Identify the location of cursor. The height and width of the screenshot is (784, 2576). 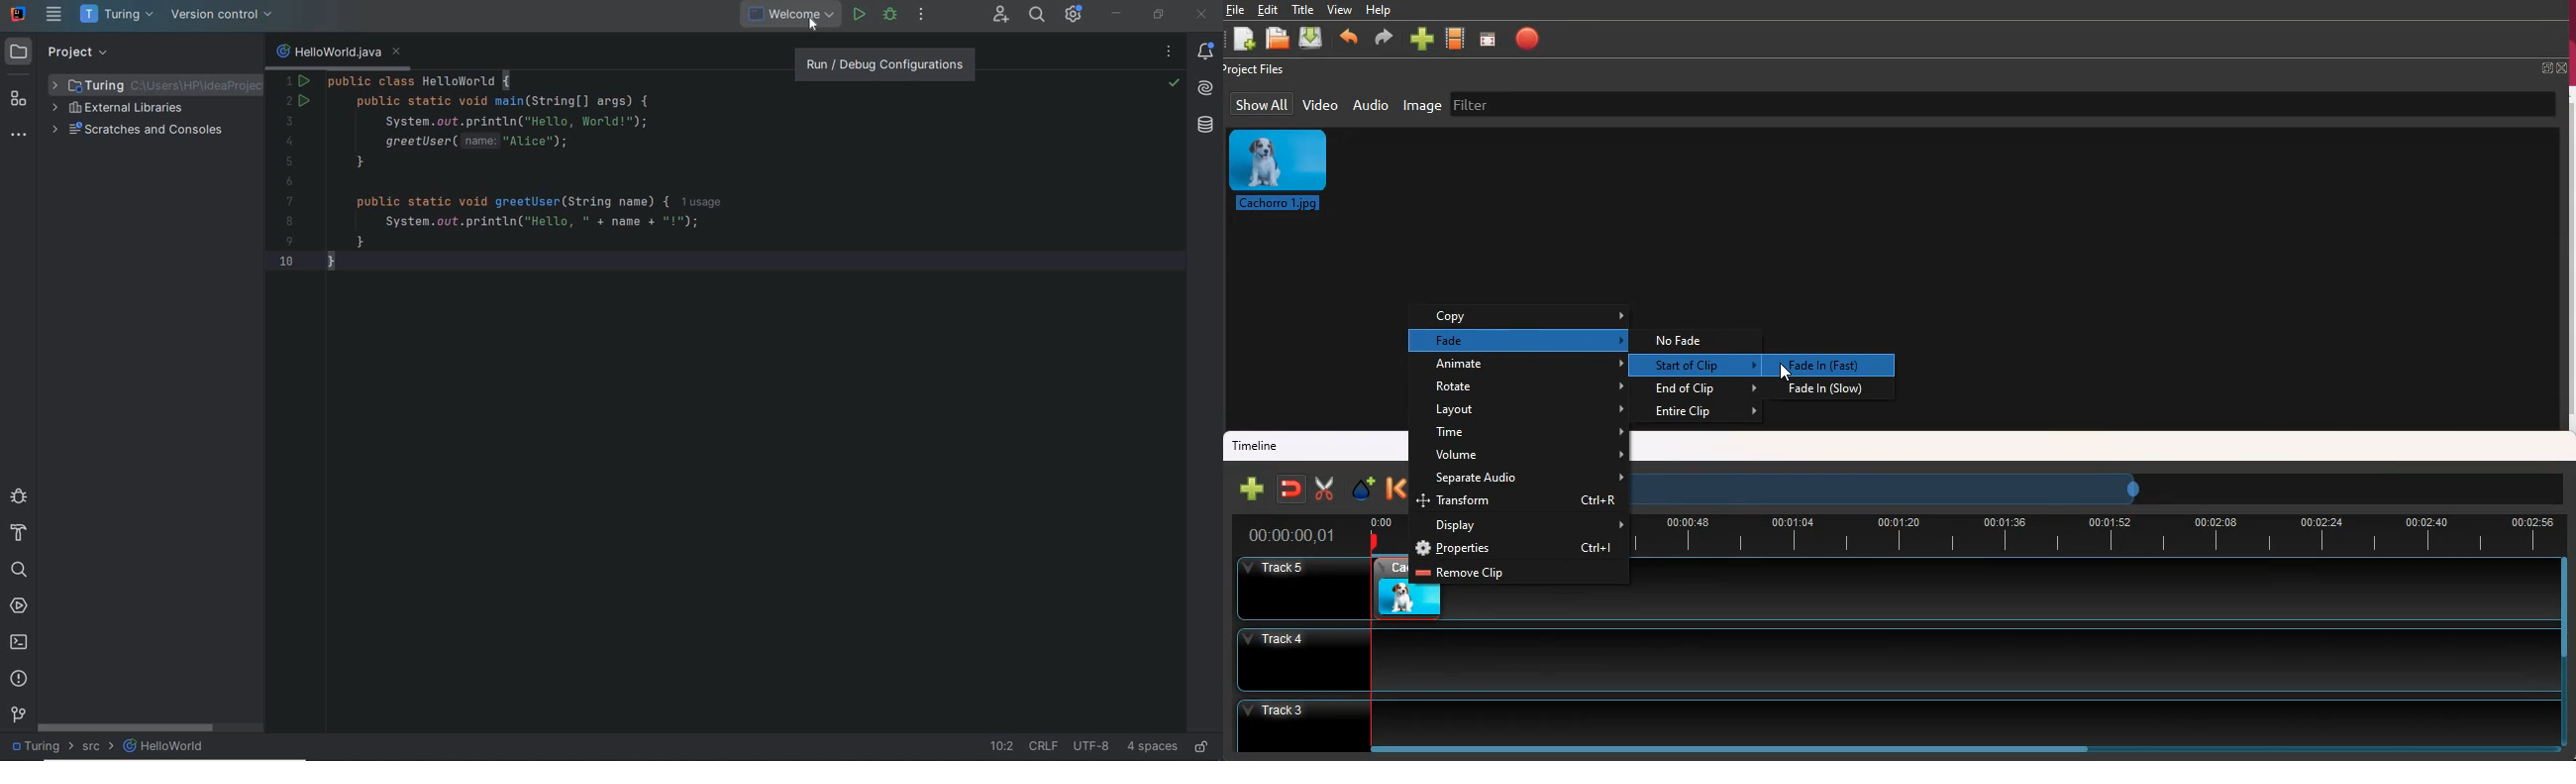
(825, 22).